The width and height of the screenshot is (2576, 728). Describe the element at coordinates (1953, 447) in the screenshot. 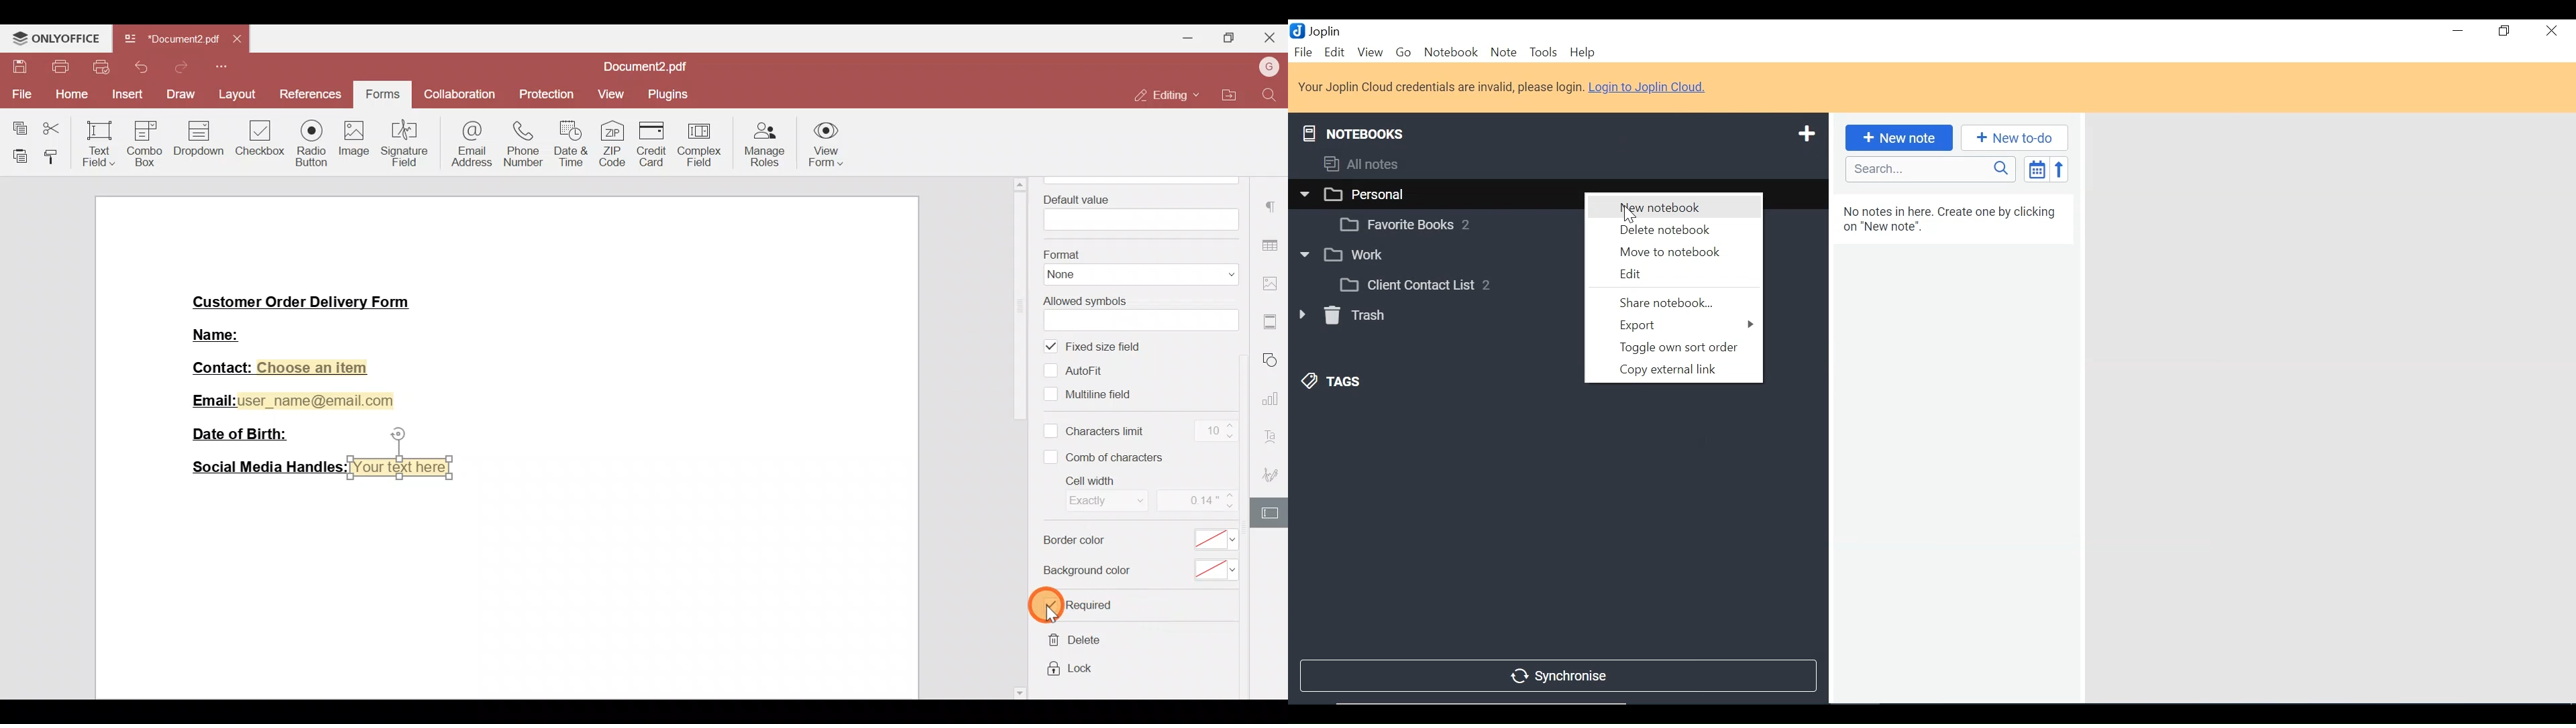

I see `Notes` at that location.